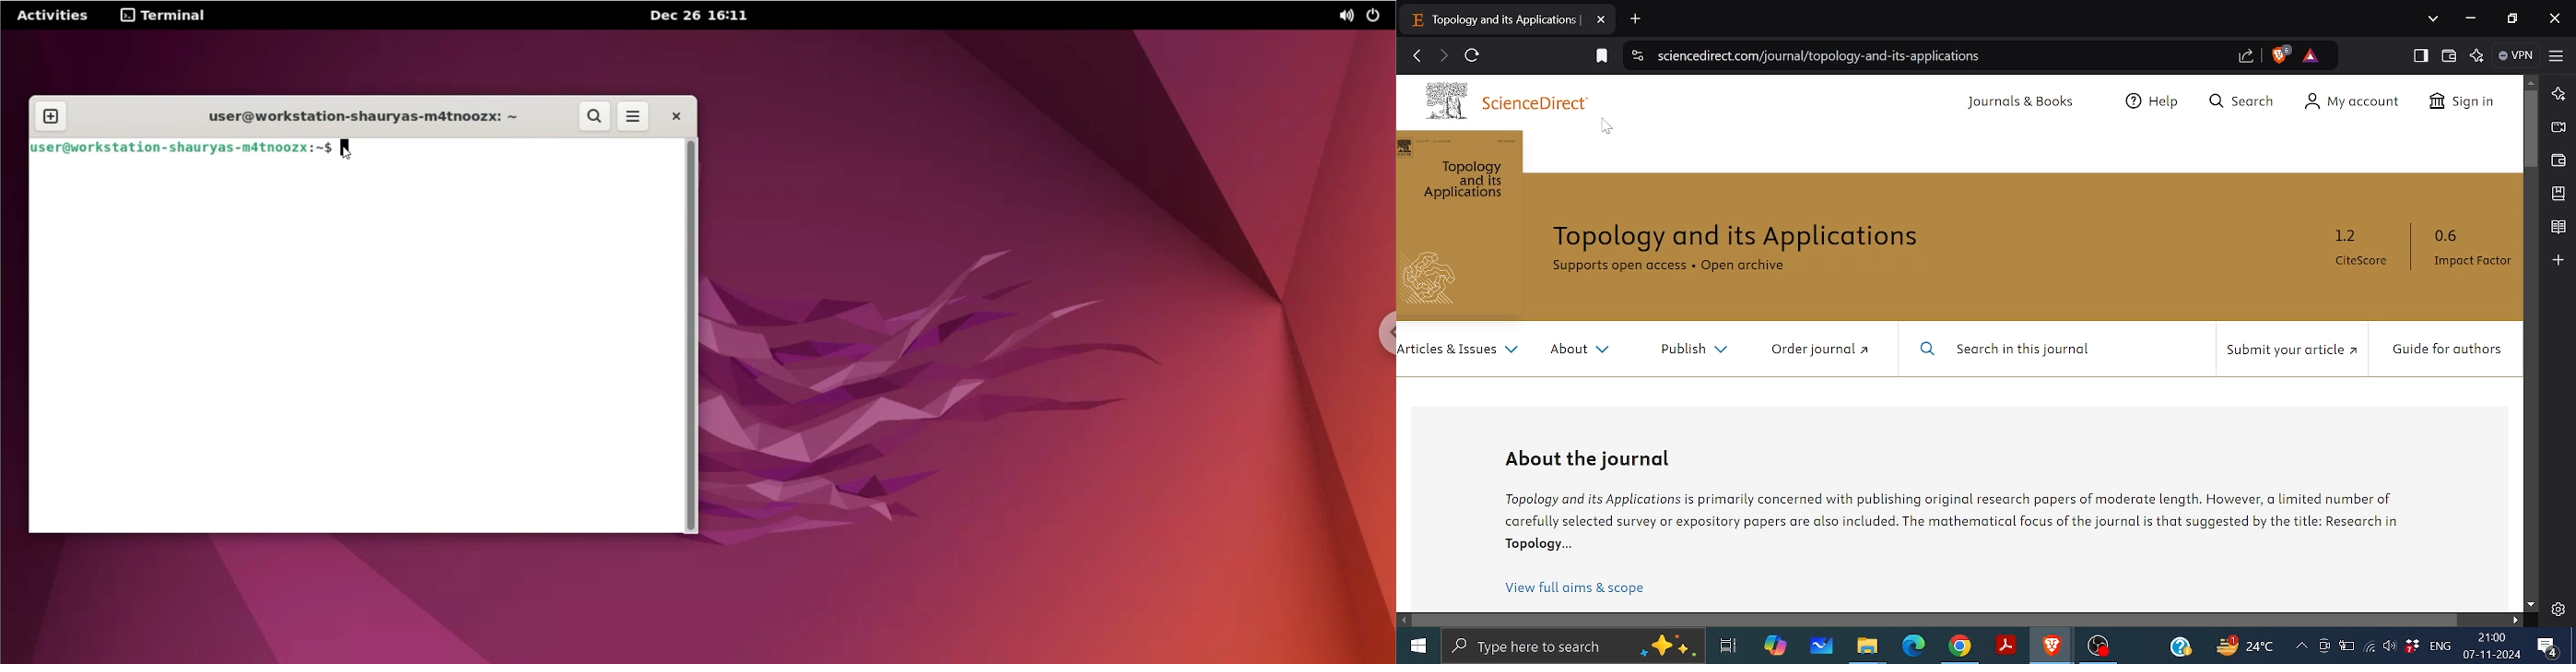 Image resolution: width=2576 pixels, height=672 pixels. I want to click on Internet access, so click(2371, 647).